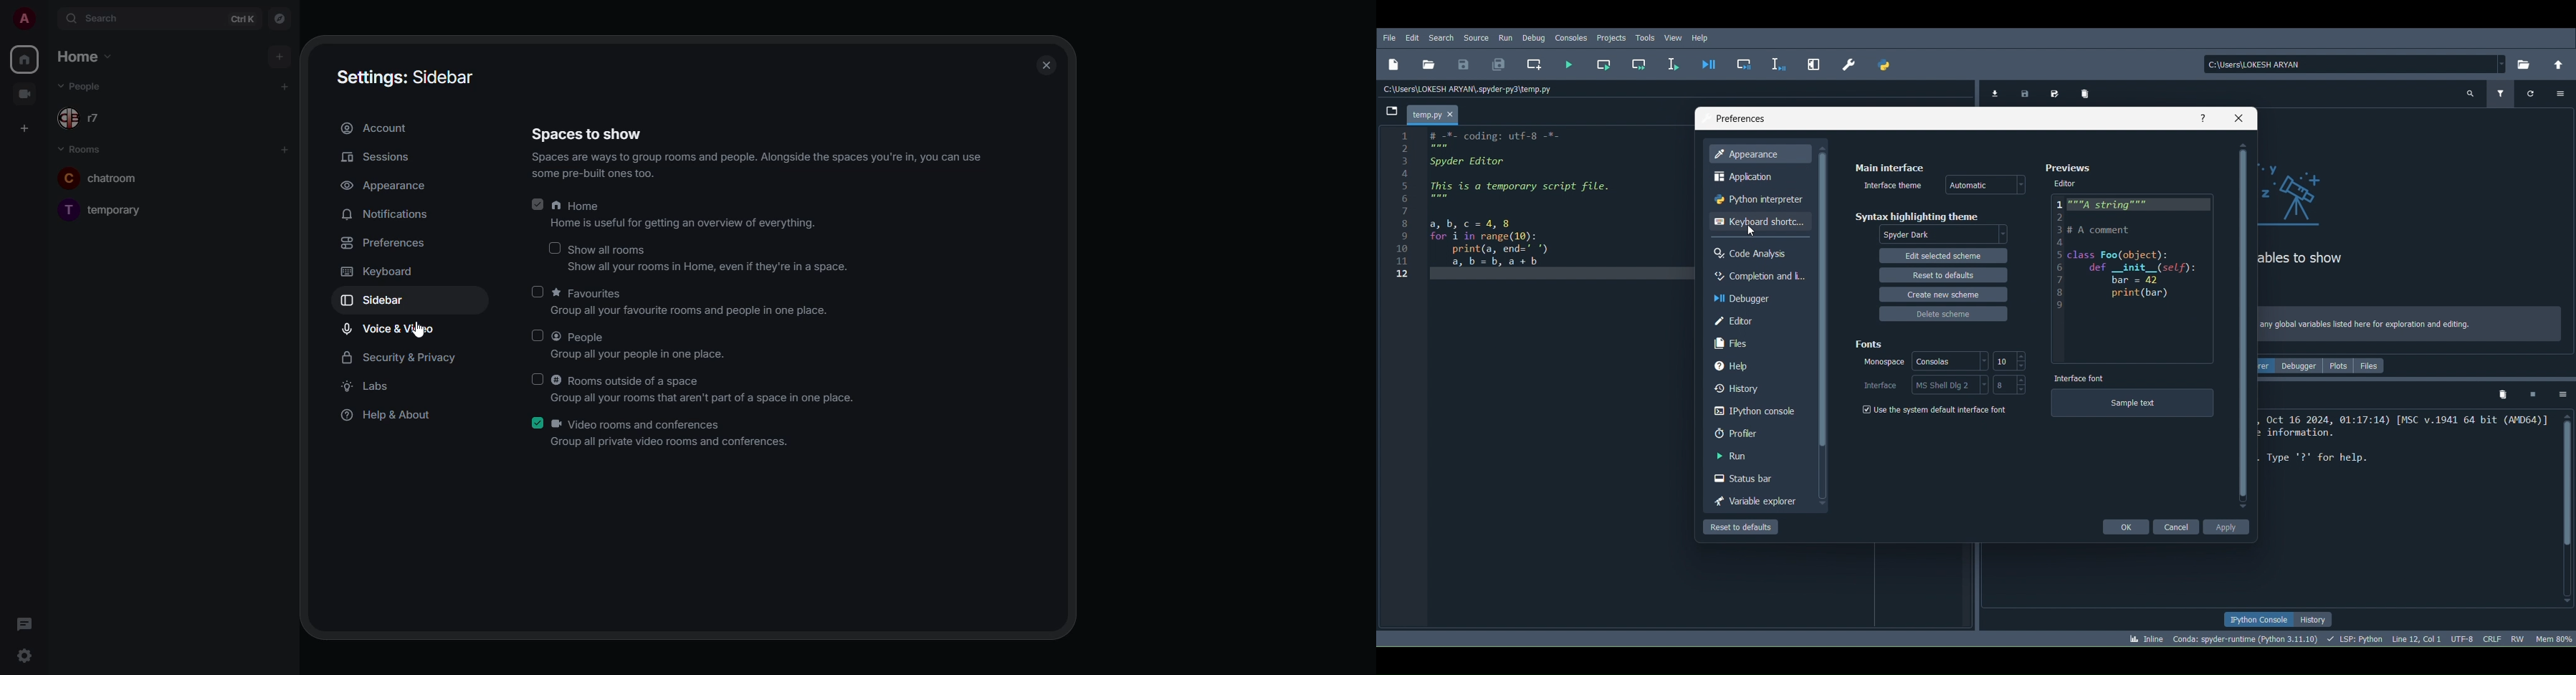 This screenshot has height=700, width=2576. What do you see at coordinates (2079, 376) in the screenshot?
I see `Interface font` at bounding box center [2079, 376].